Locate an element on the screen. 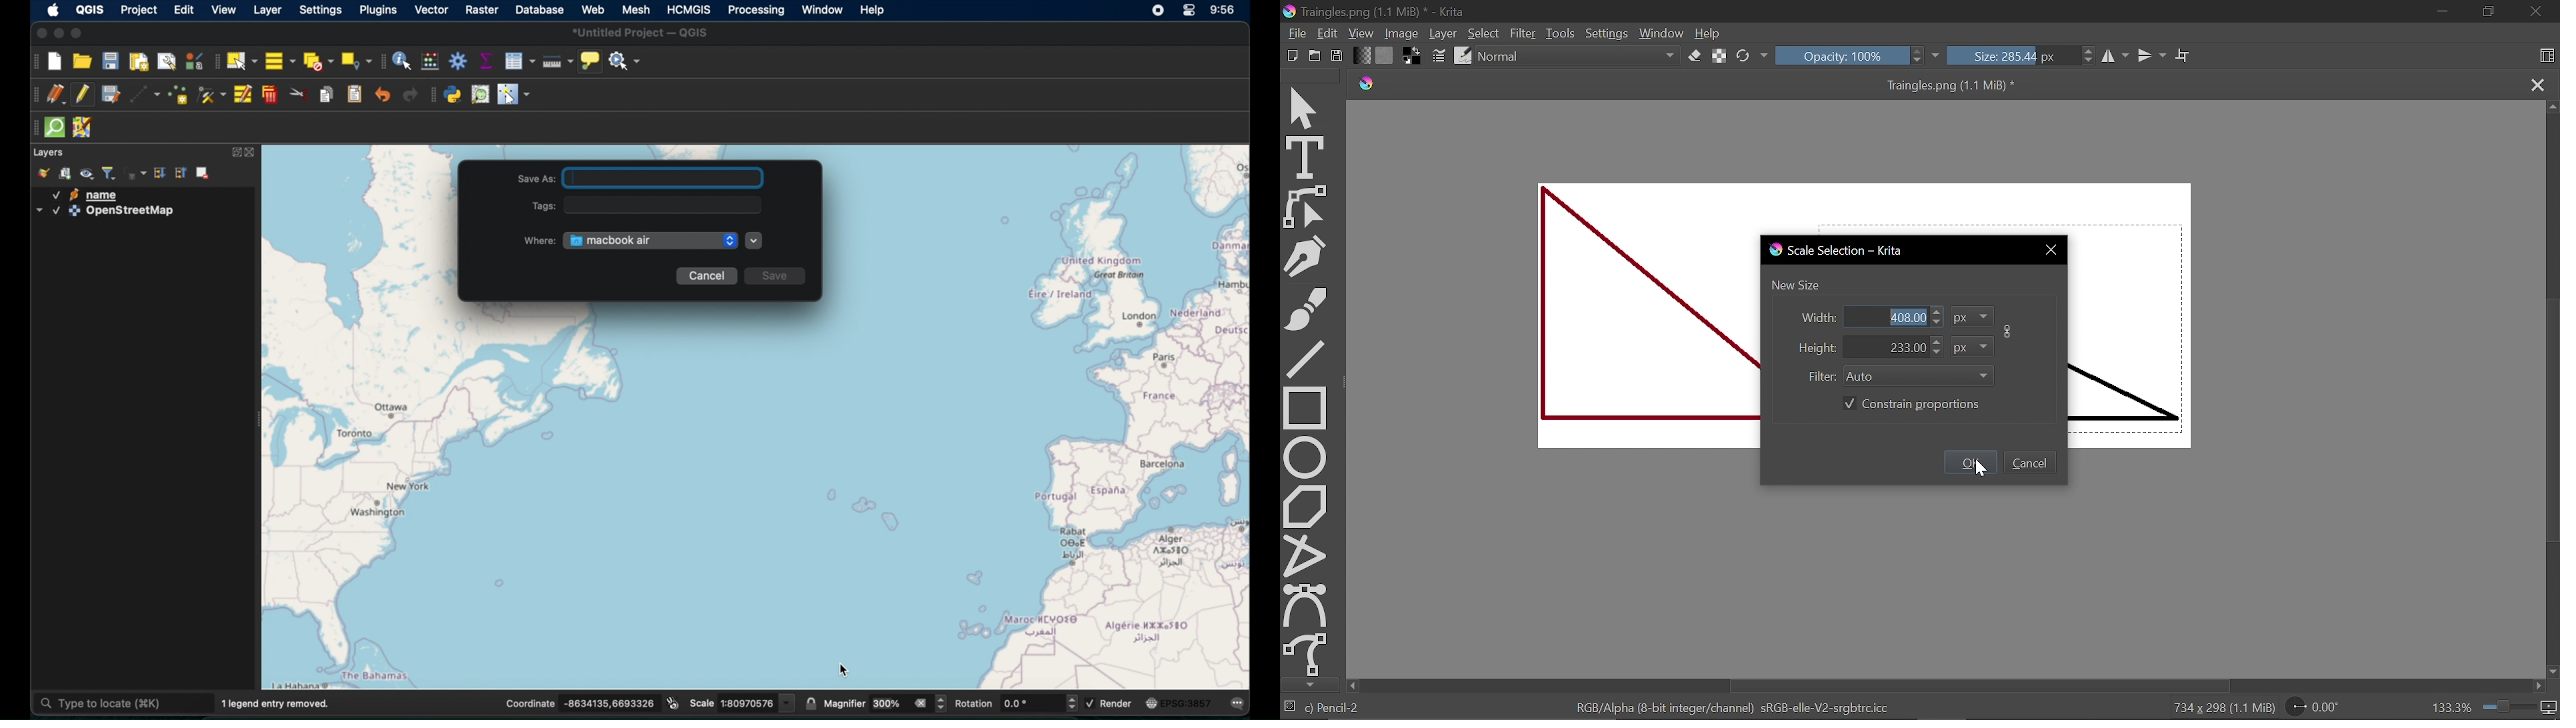  add group is located at coordinates (67, 173).